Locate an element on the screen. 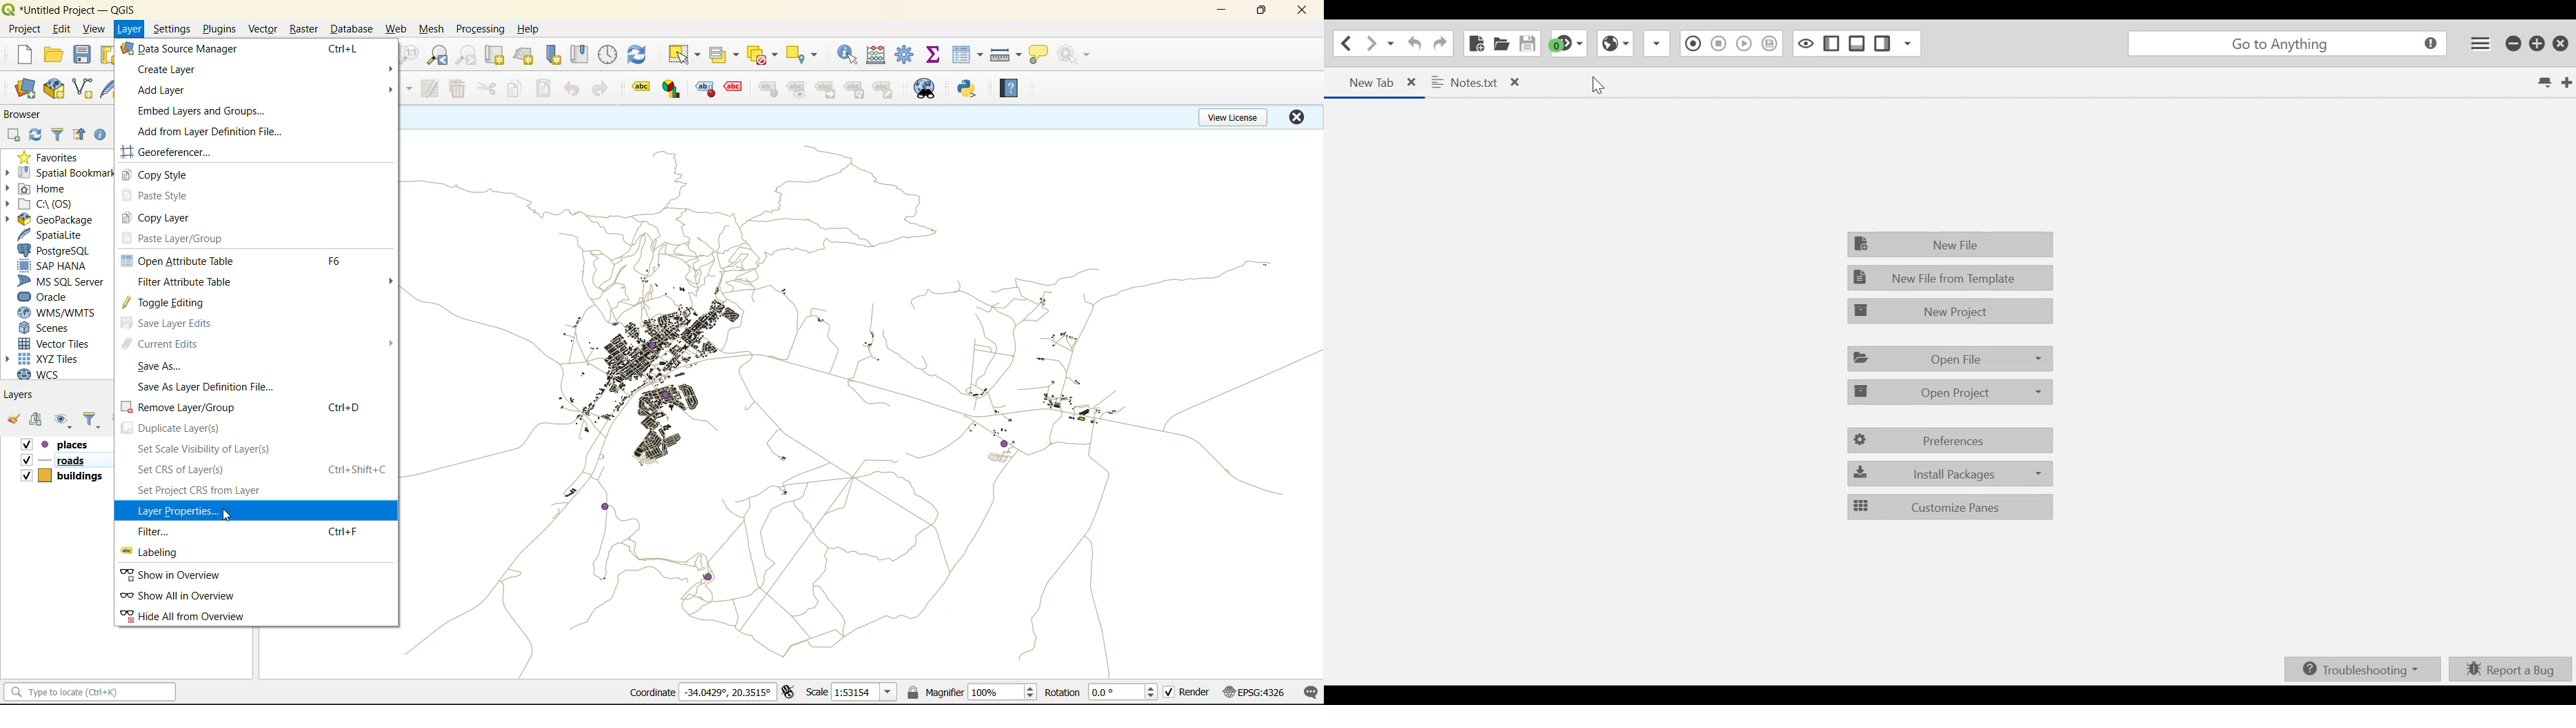 Image resolution: width=2576 pixels, height=728 pixels. New File from template is located at coordinates (1950, 278).